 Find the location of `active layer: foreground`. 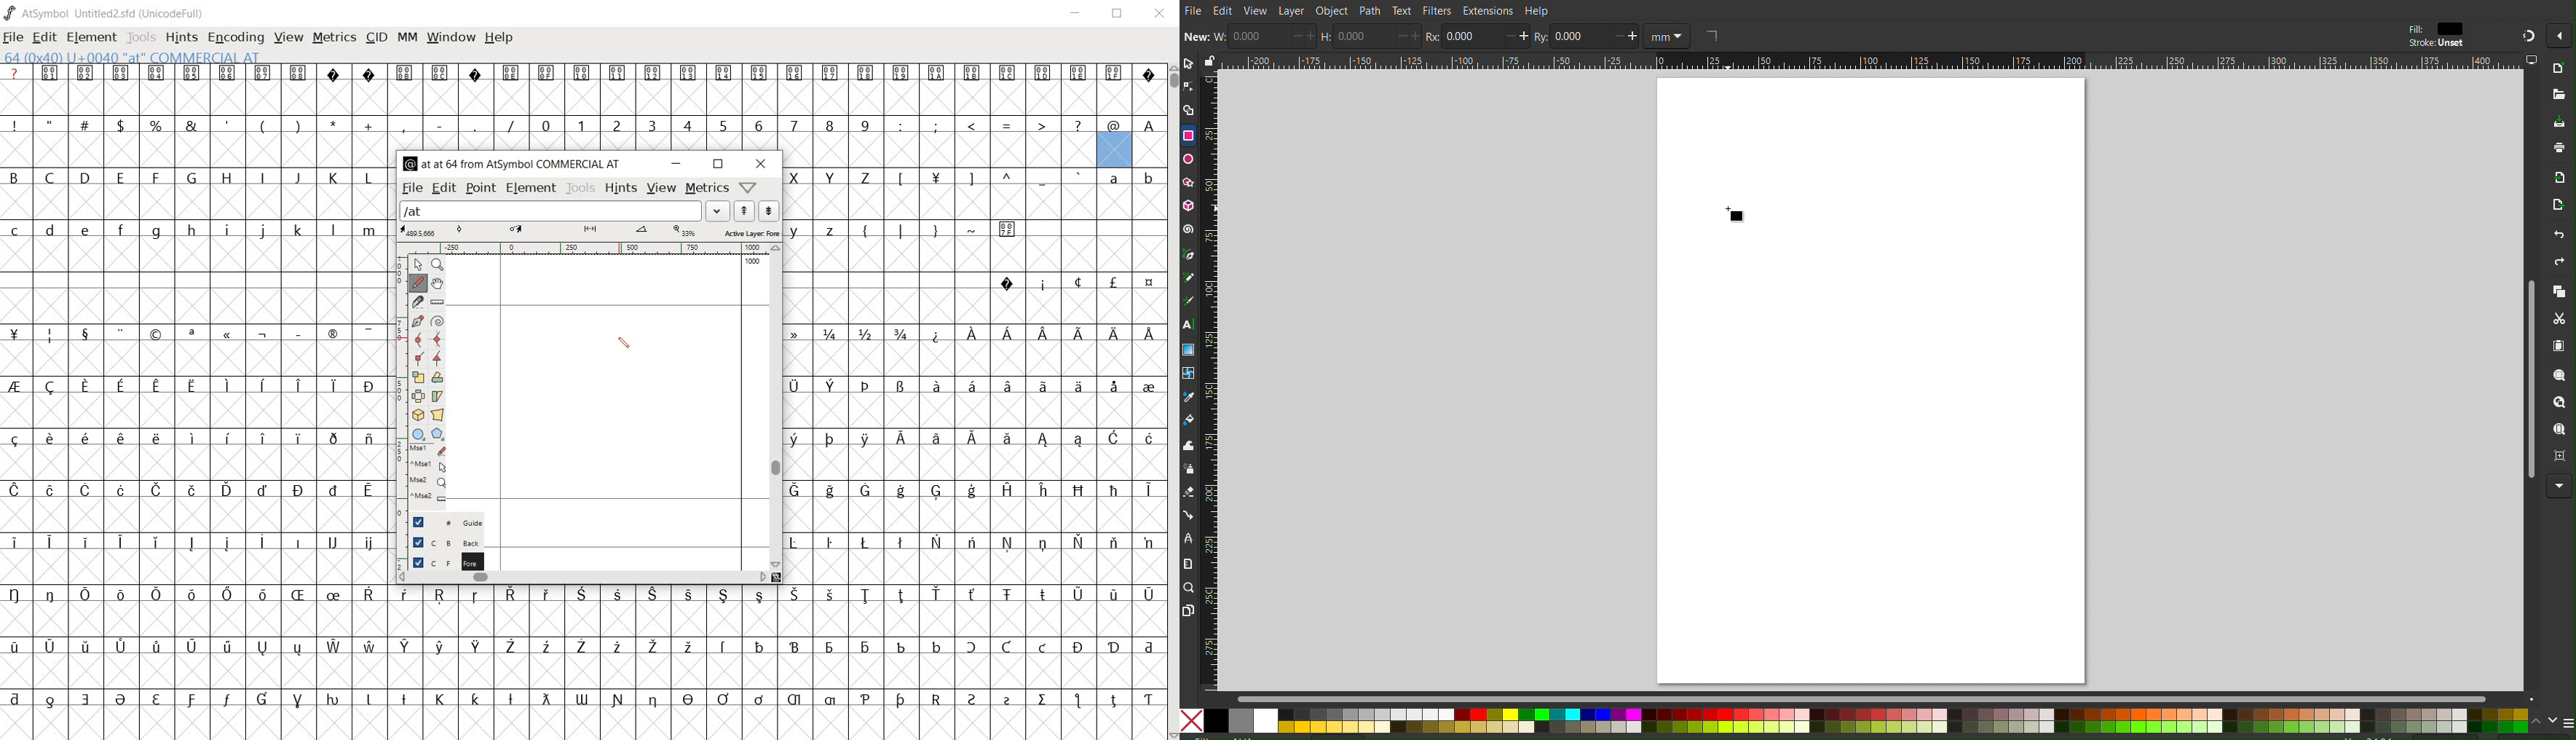

active layer: foreground is located at coordinates (590, 232).